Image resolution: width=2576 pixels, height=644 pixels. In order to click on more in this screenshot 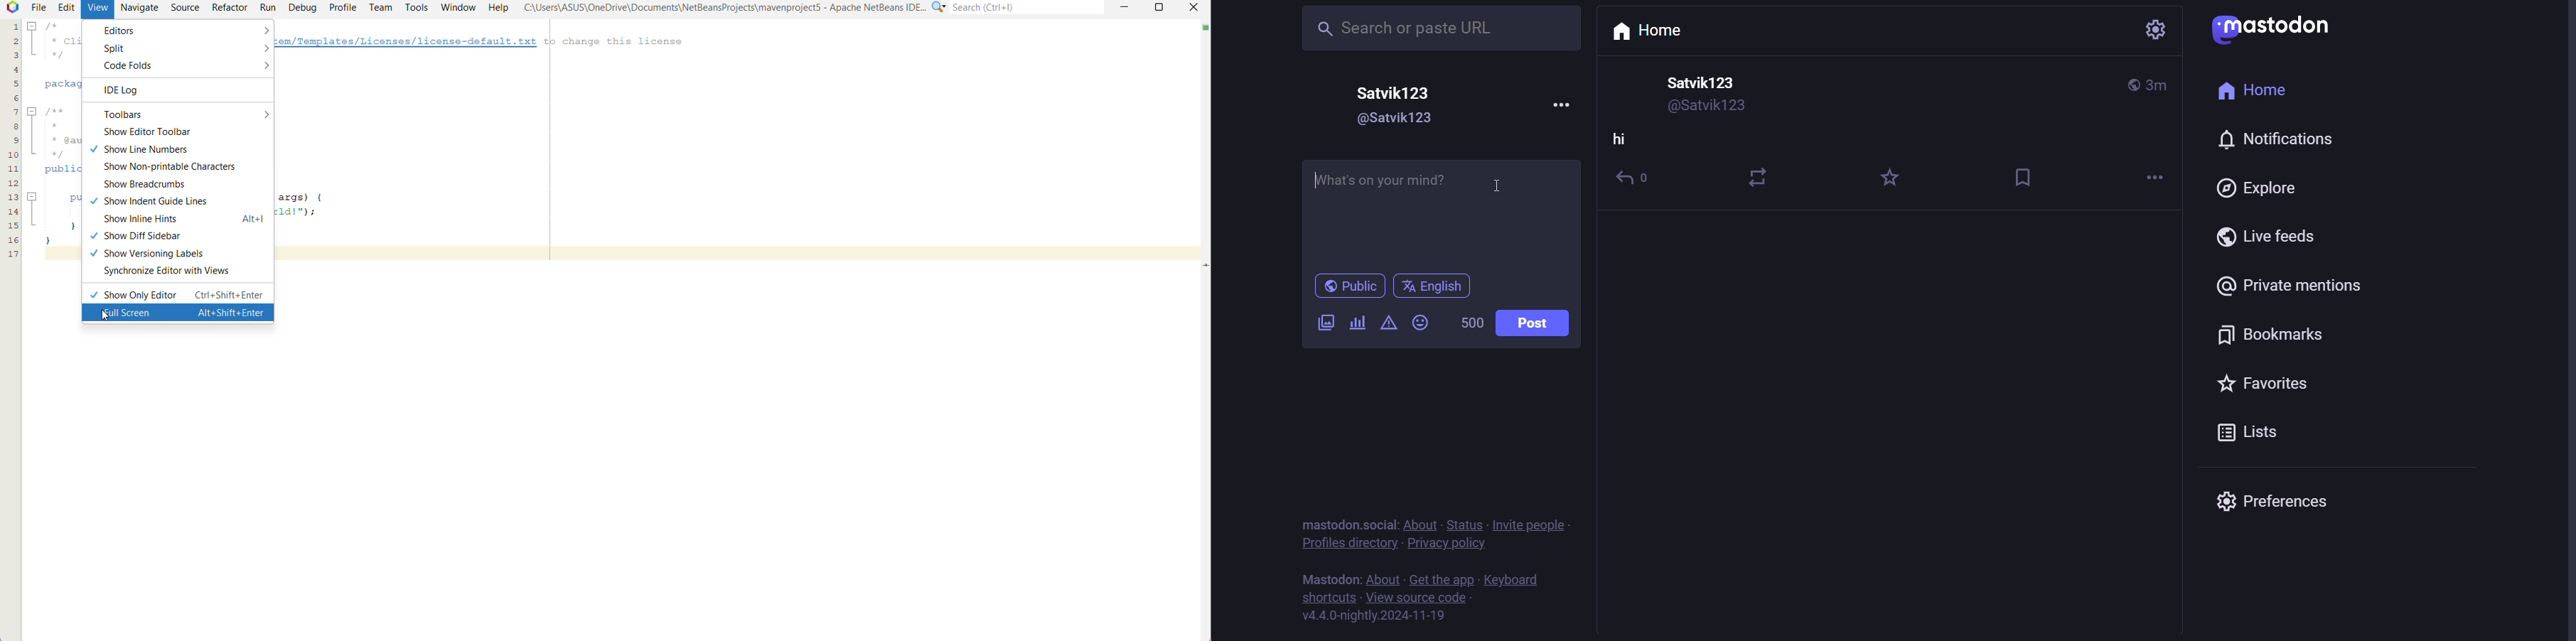, I will do `click(1560, 102)`.